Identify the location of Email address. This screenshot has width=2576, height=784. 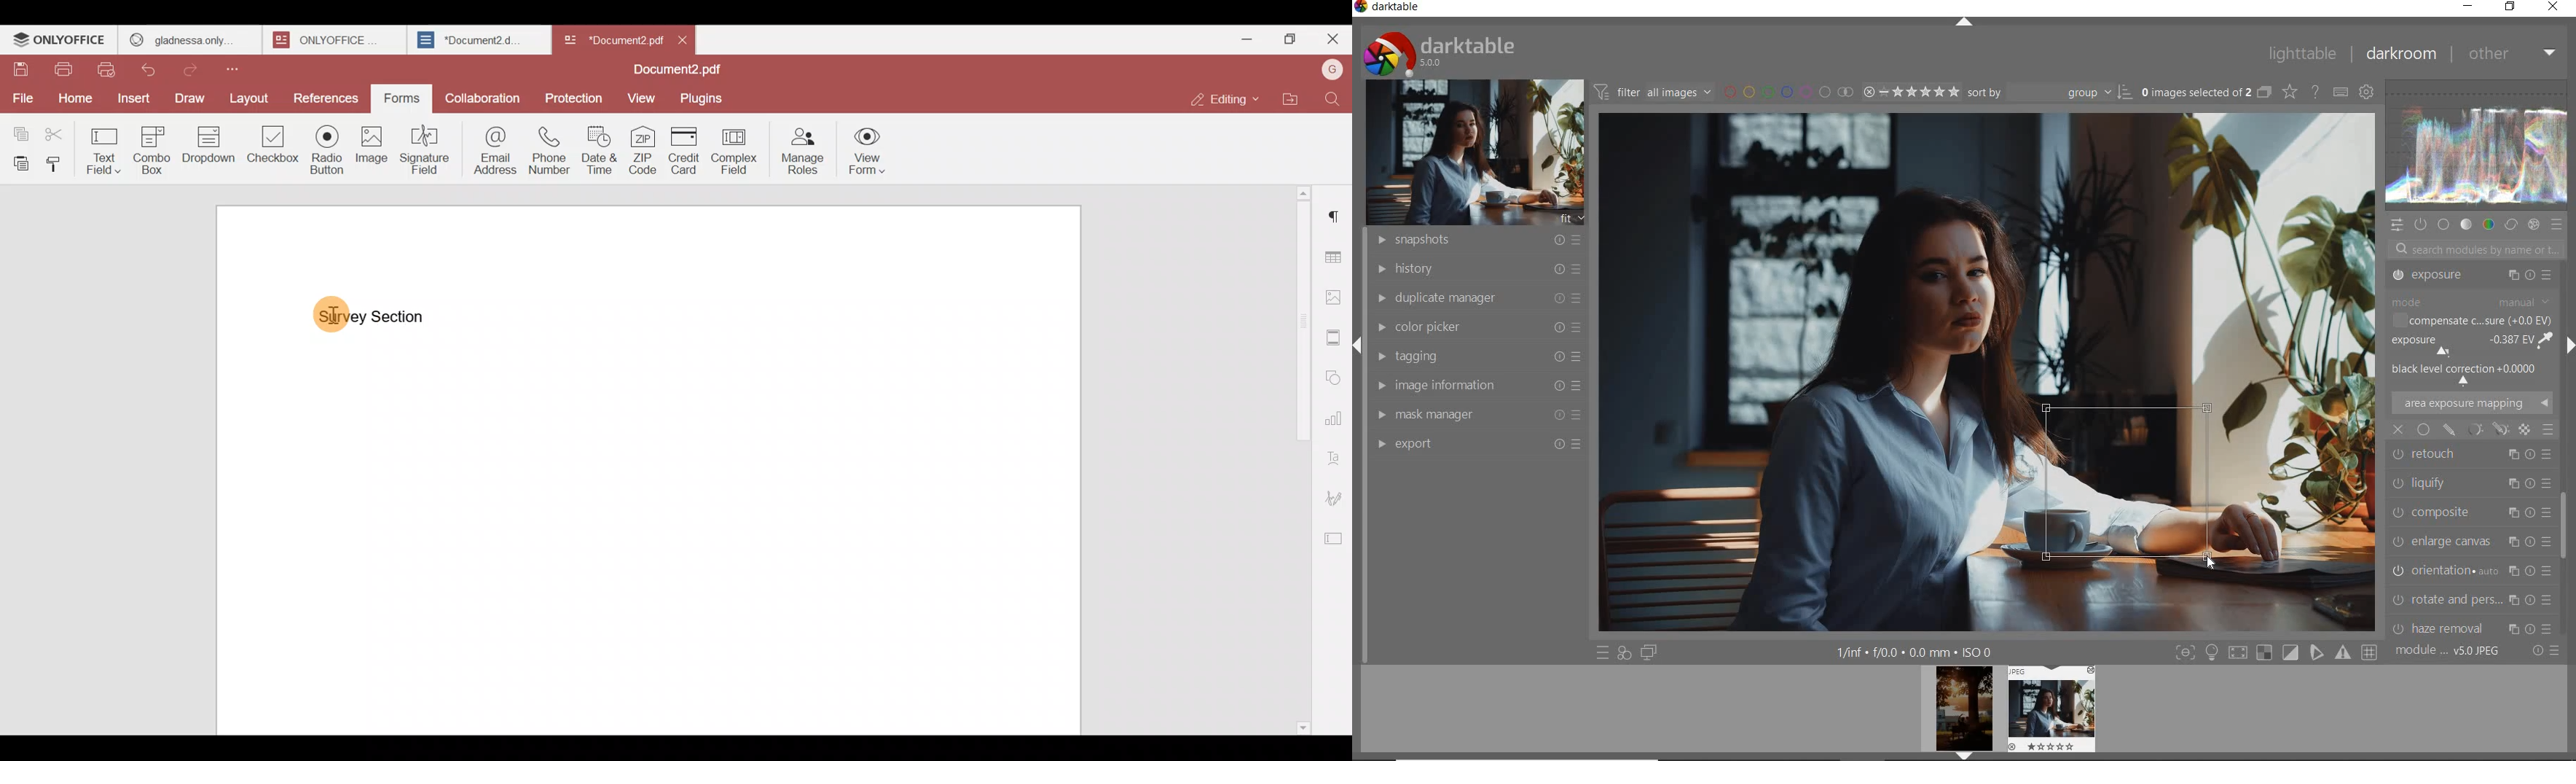
(493, 149).